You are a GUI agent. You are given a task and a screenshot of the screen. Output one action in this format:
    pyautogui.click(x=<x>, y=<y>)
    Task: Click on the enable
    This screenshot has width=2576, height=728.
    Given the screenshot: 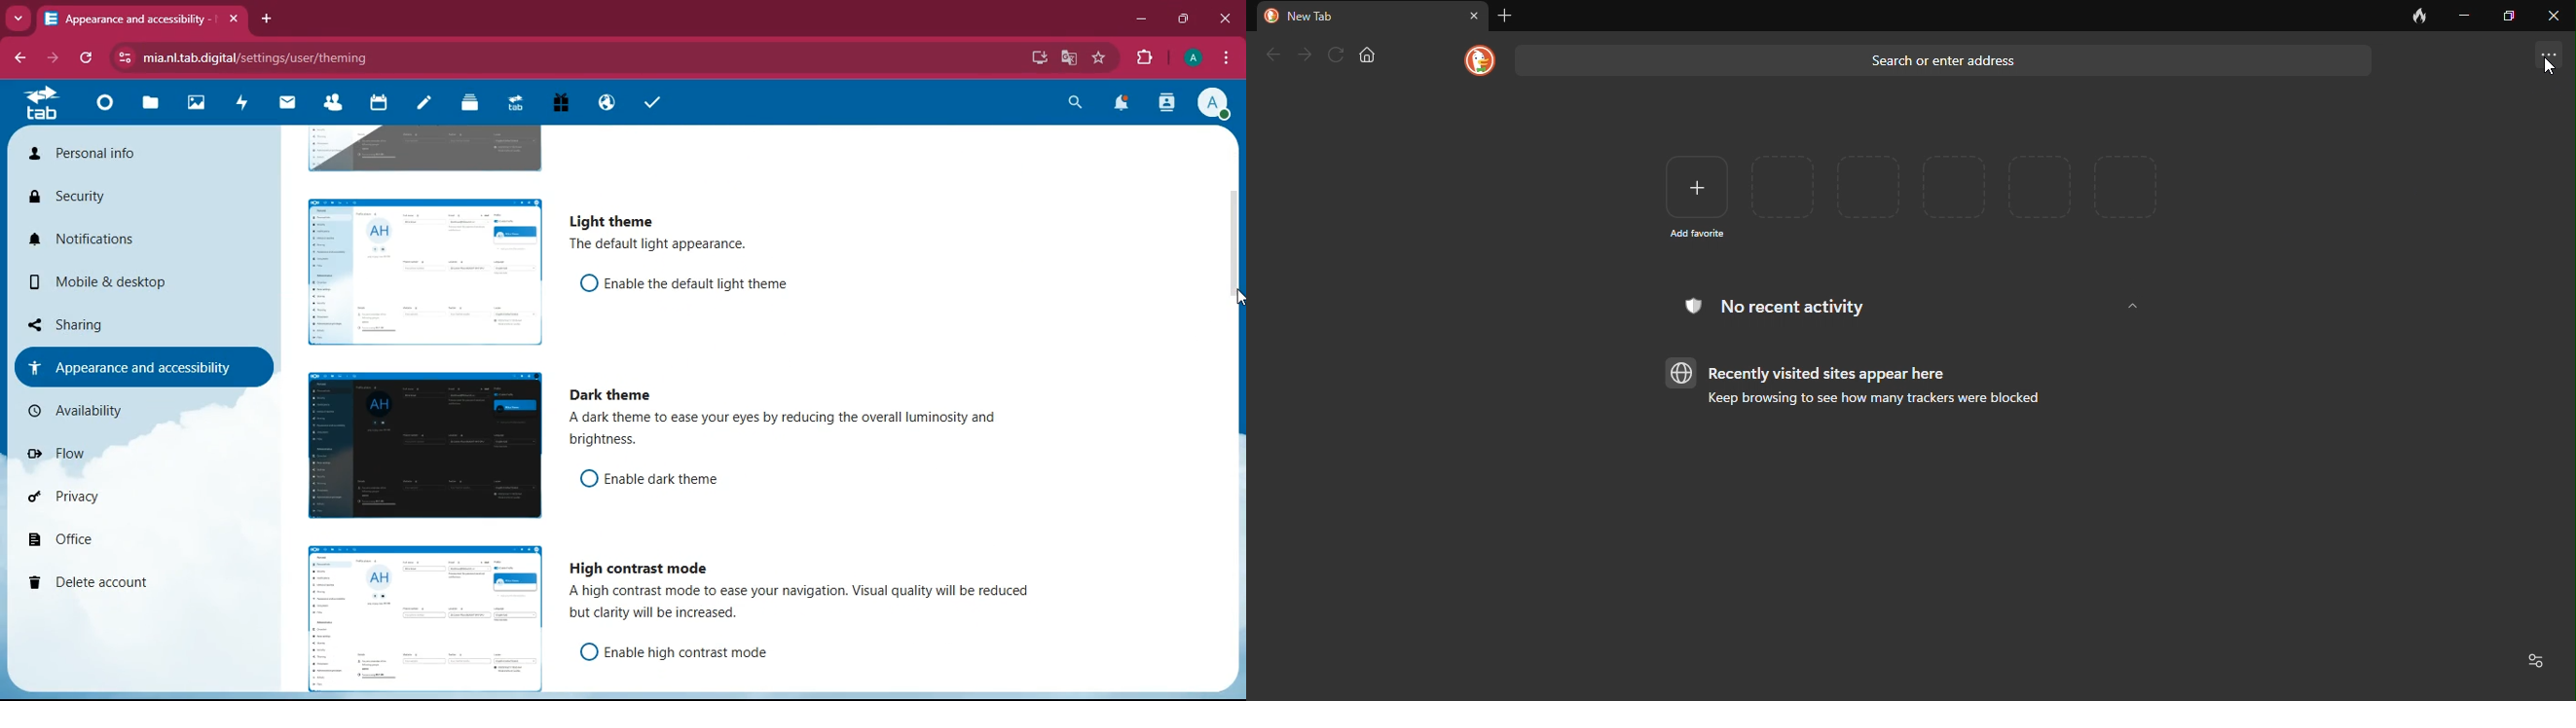 What is the action you would take?
    pyautogui.click(x=678, y=479)
    